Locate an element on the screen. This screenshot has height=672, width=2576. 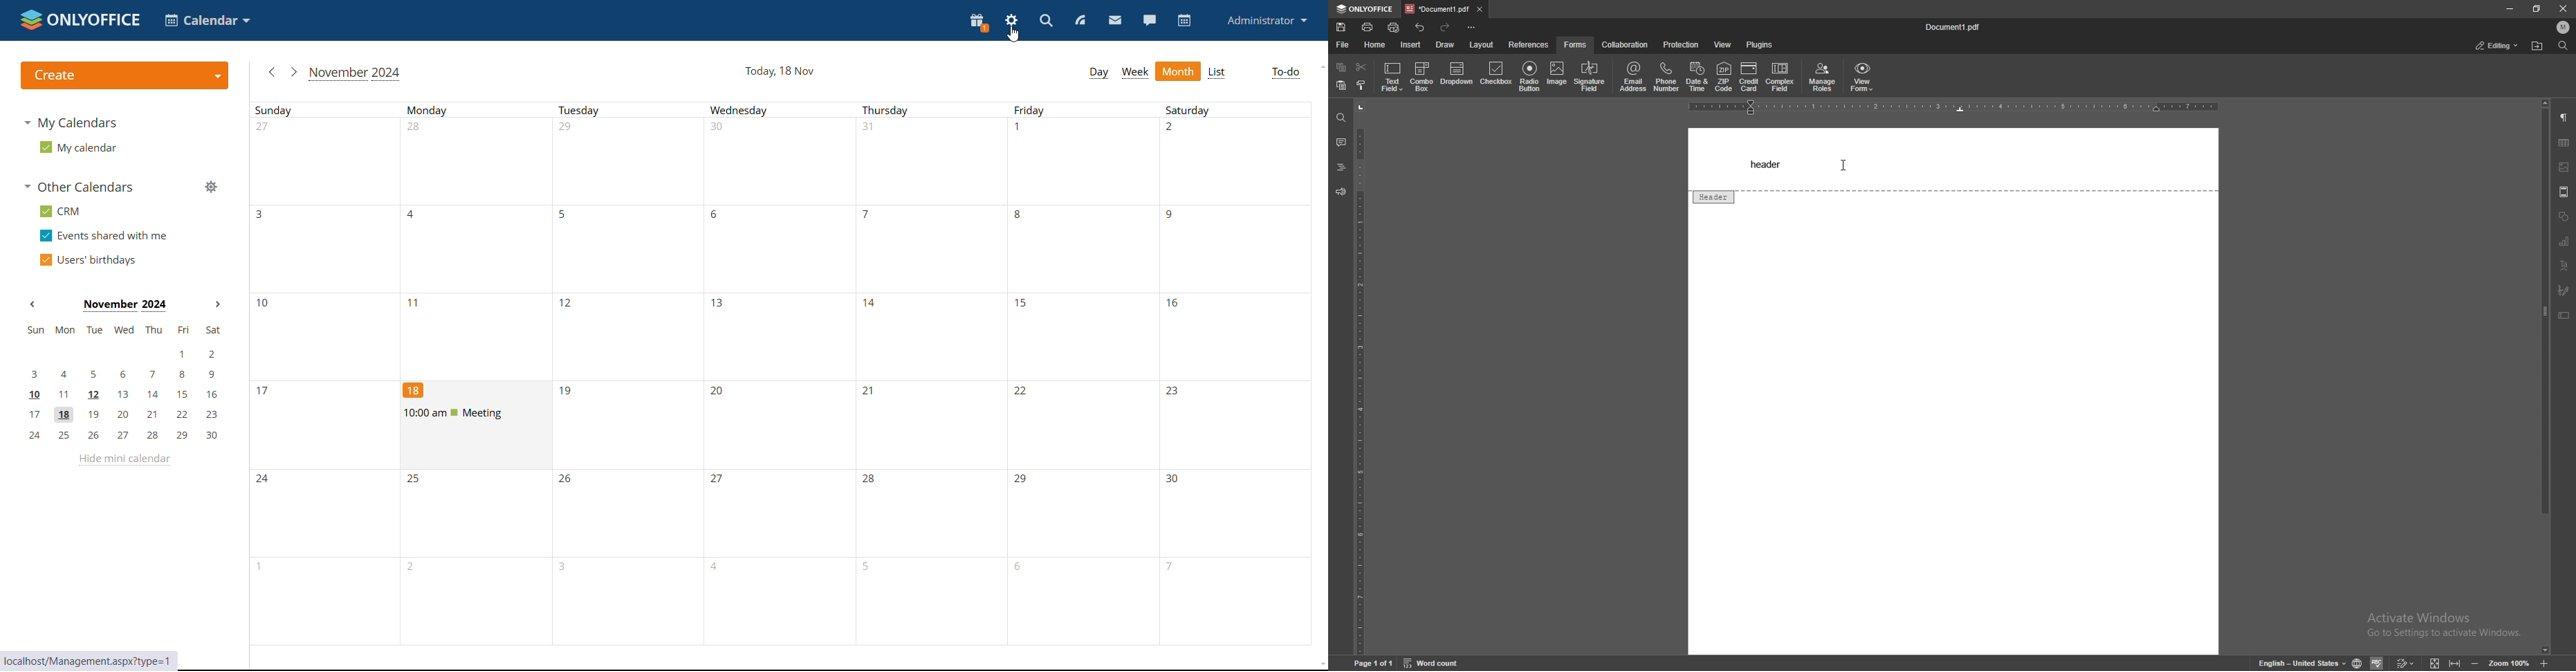
header is located at coordinates (1712, 196).